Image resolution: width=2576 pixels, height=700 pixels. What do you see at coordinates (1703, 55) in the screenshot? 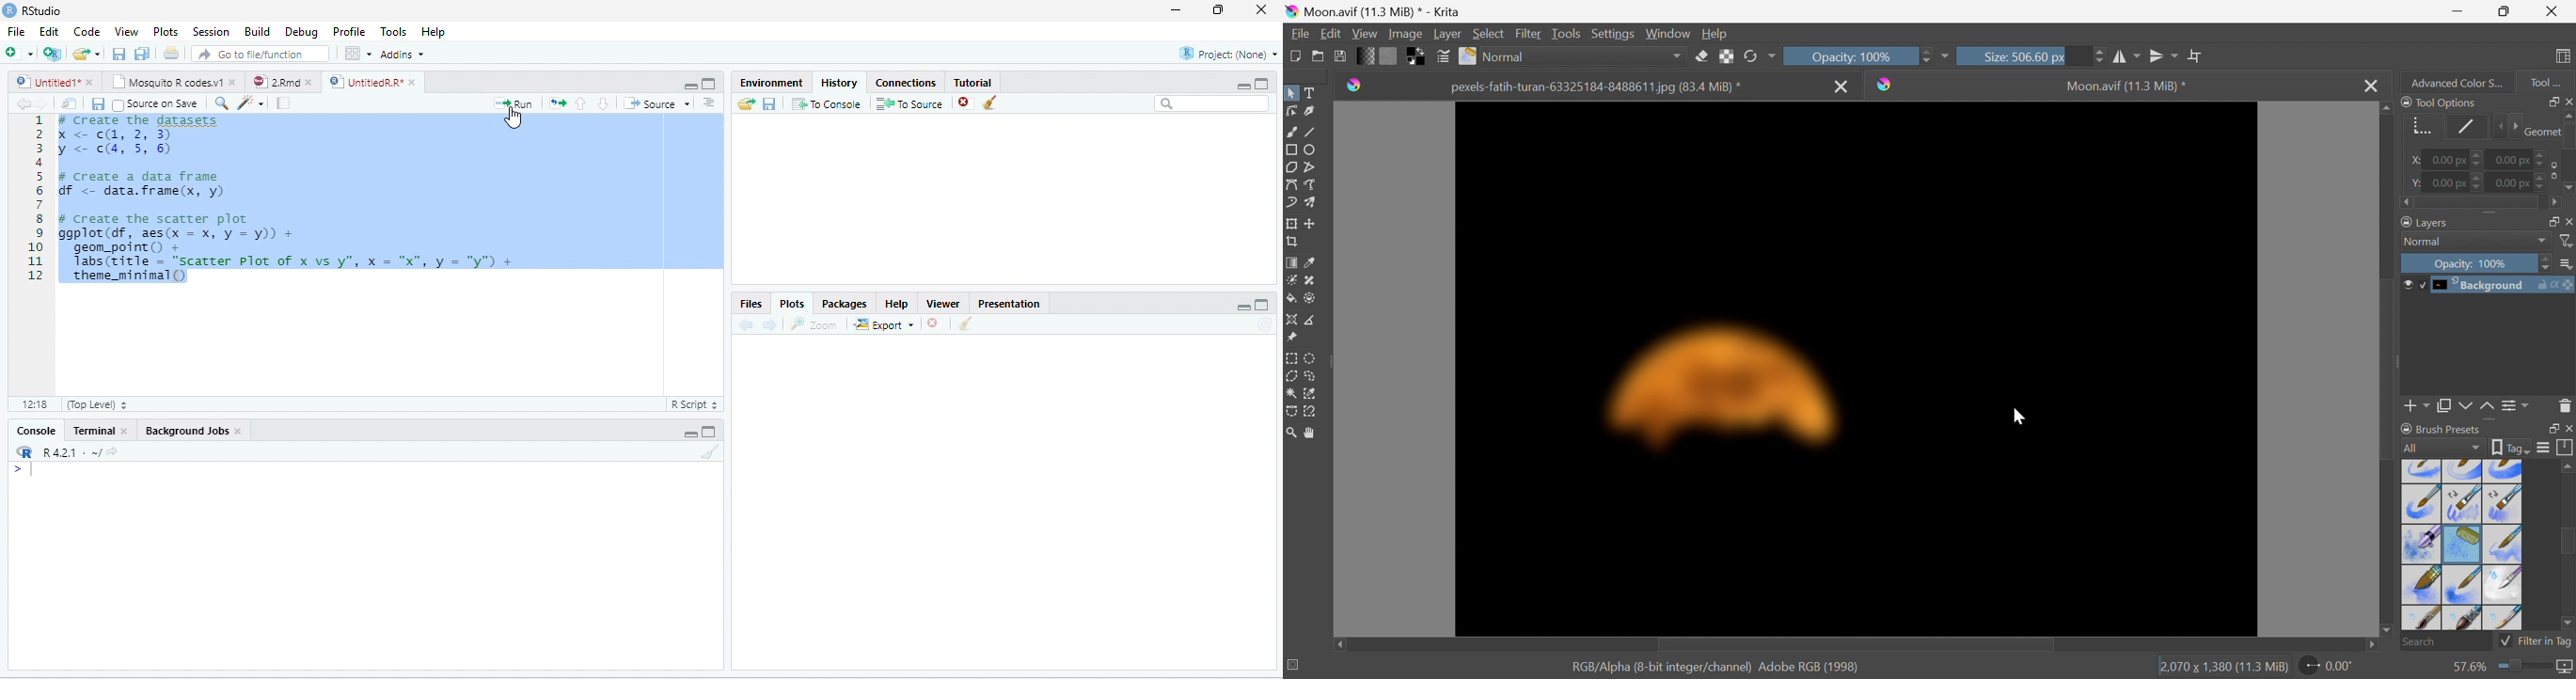
I see `Set eraser mode` at bounding box center [1703, 55].